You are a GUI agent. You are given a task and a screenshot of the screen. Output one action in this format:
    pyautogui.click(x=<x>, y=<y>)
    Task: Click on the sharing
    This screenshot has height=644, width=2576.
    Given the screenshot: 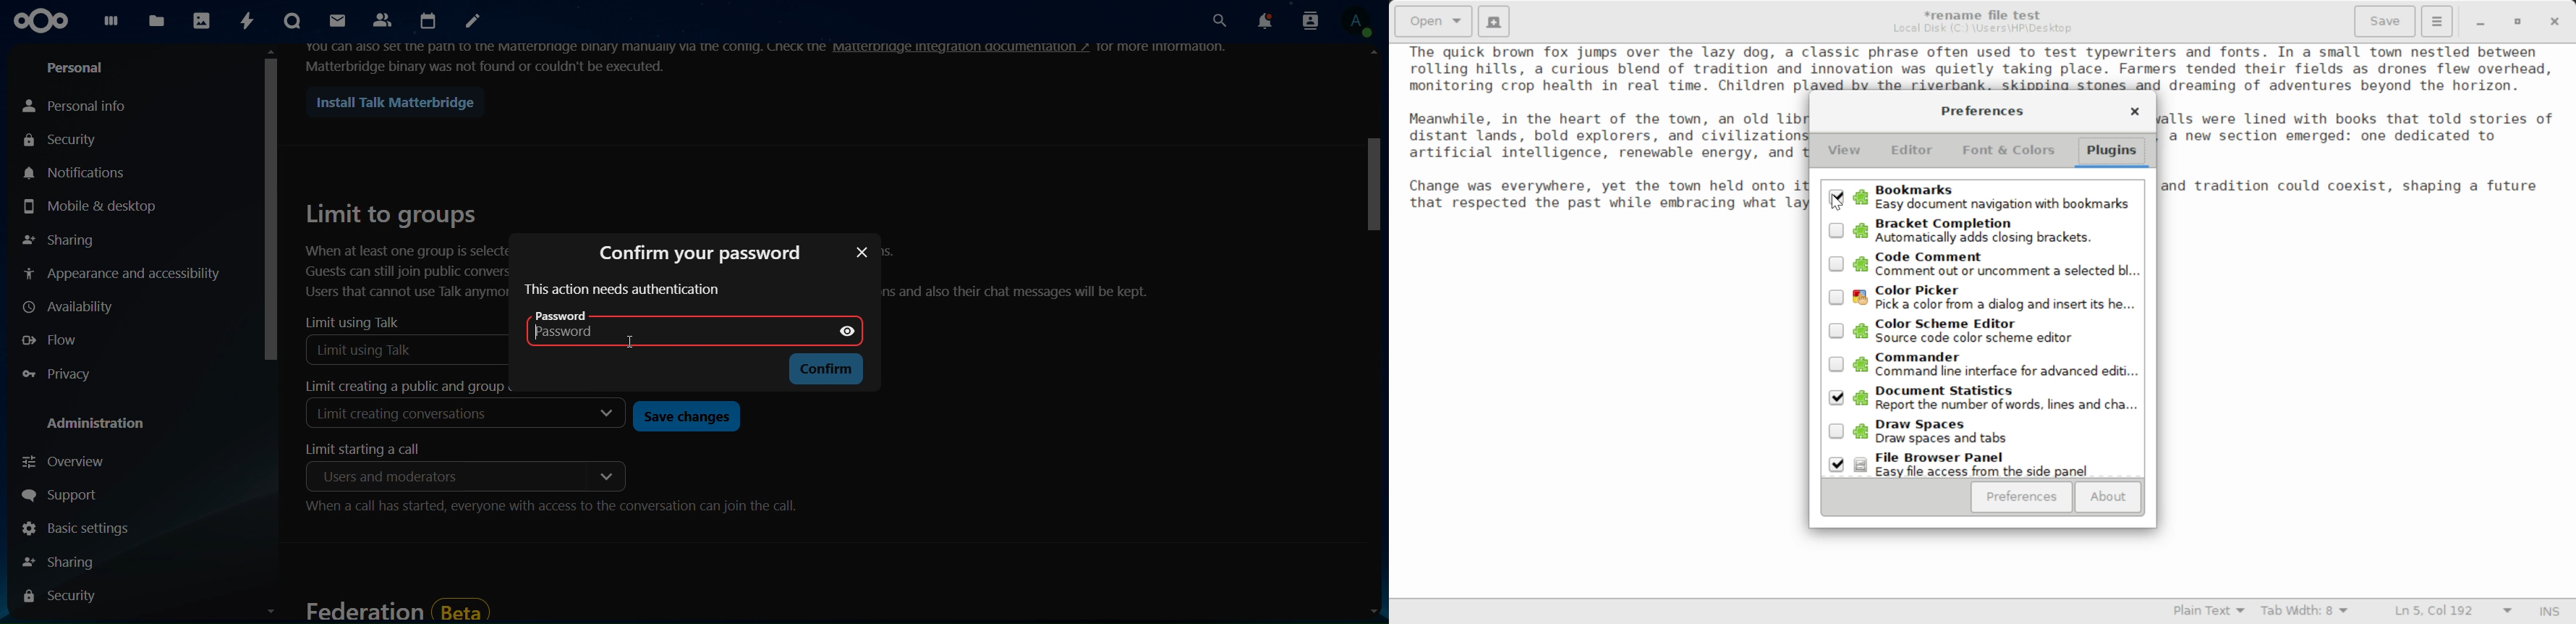 What is the action you would take?
    pyautogui.click(x=67, y=562)
    